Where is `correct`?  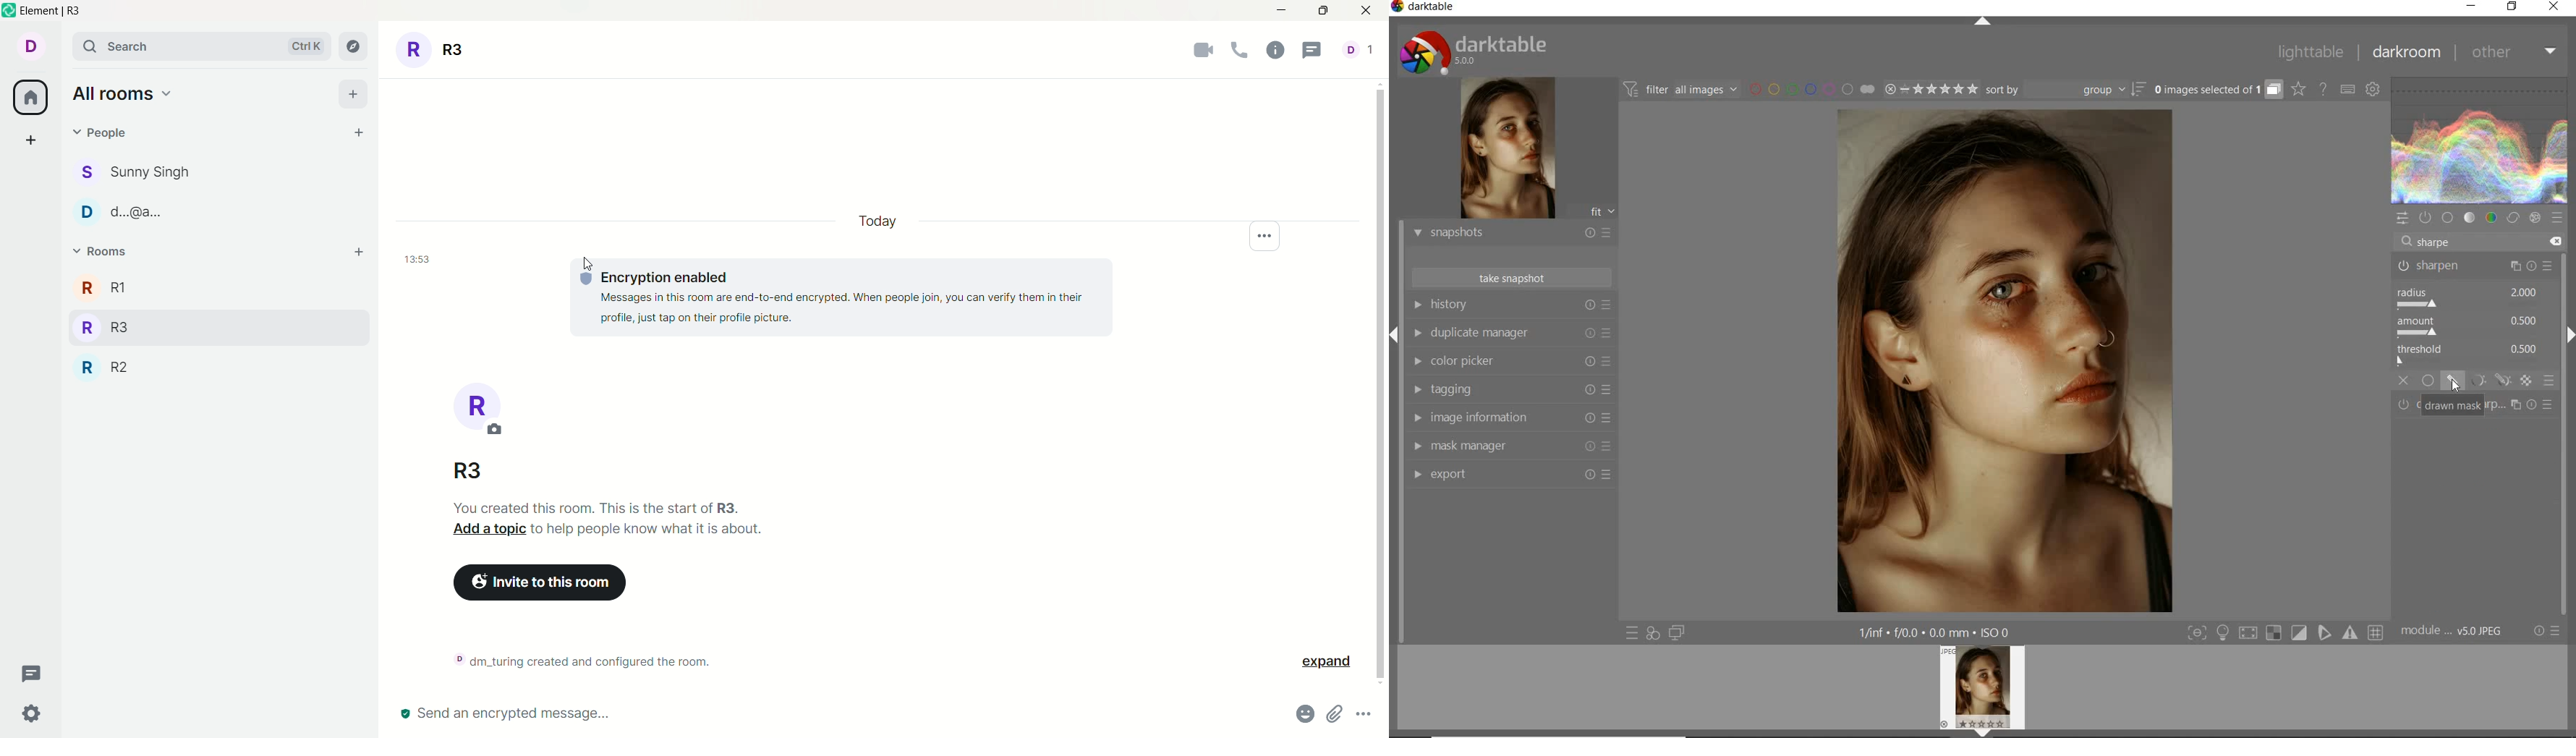
correct is located at coordinates (2513, 219).